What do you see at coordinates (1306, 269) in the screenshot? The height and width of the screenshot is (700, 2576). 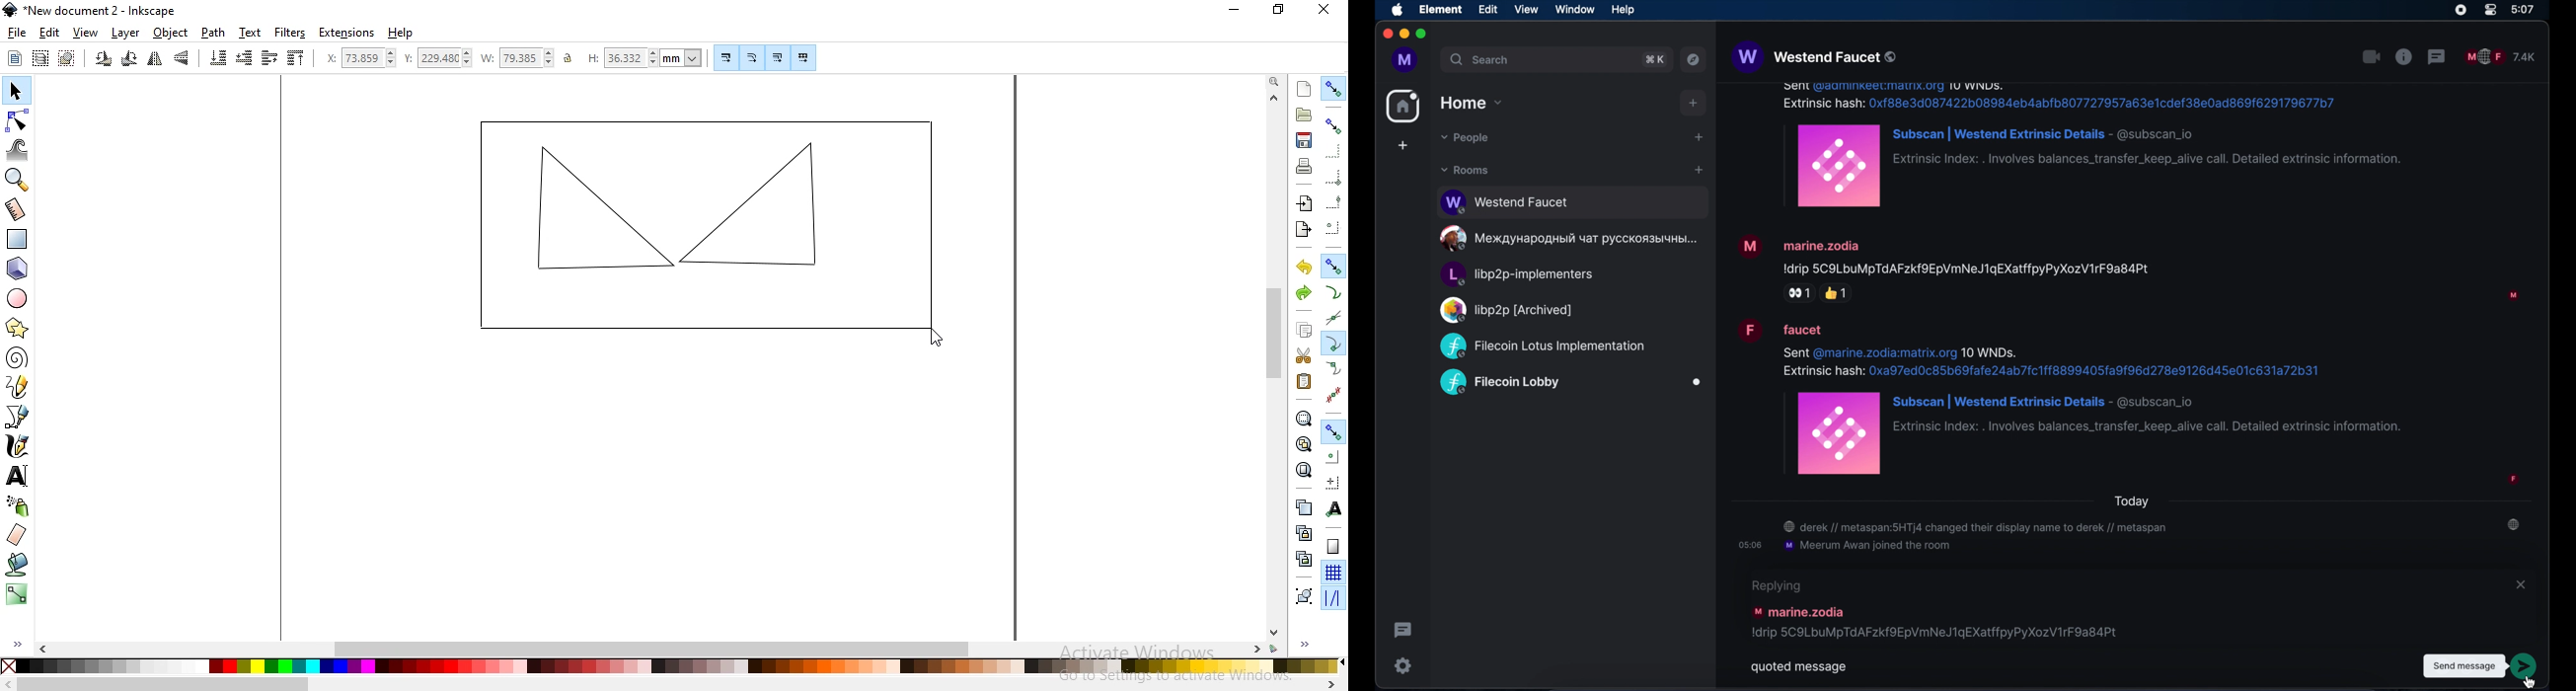 I see `undo last action` at bounding box center [1306, 269].